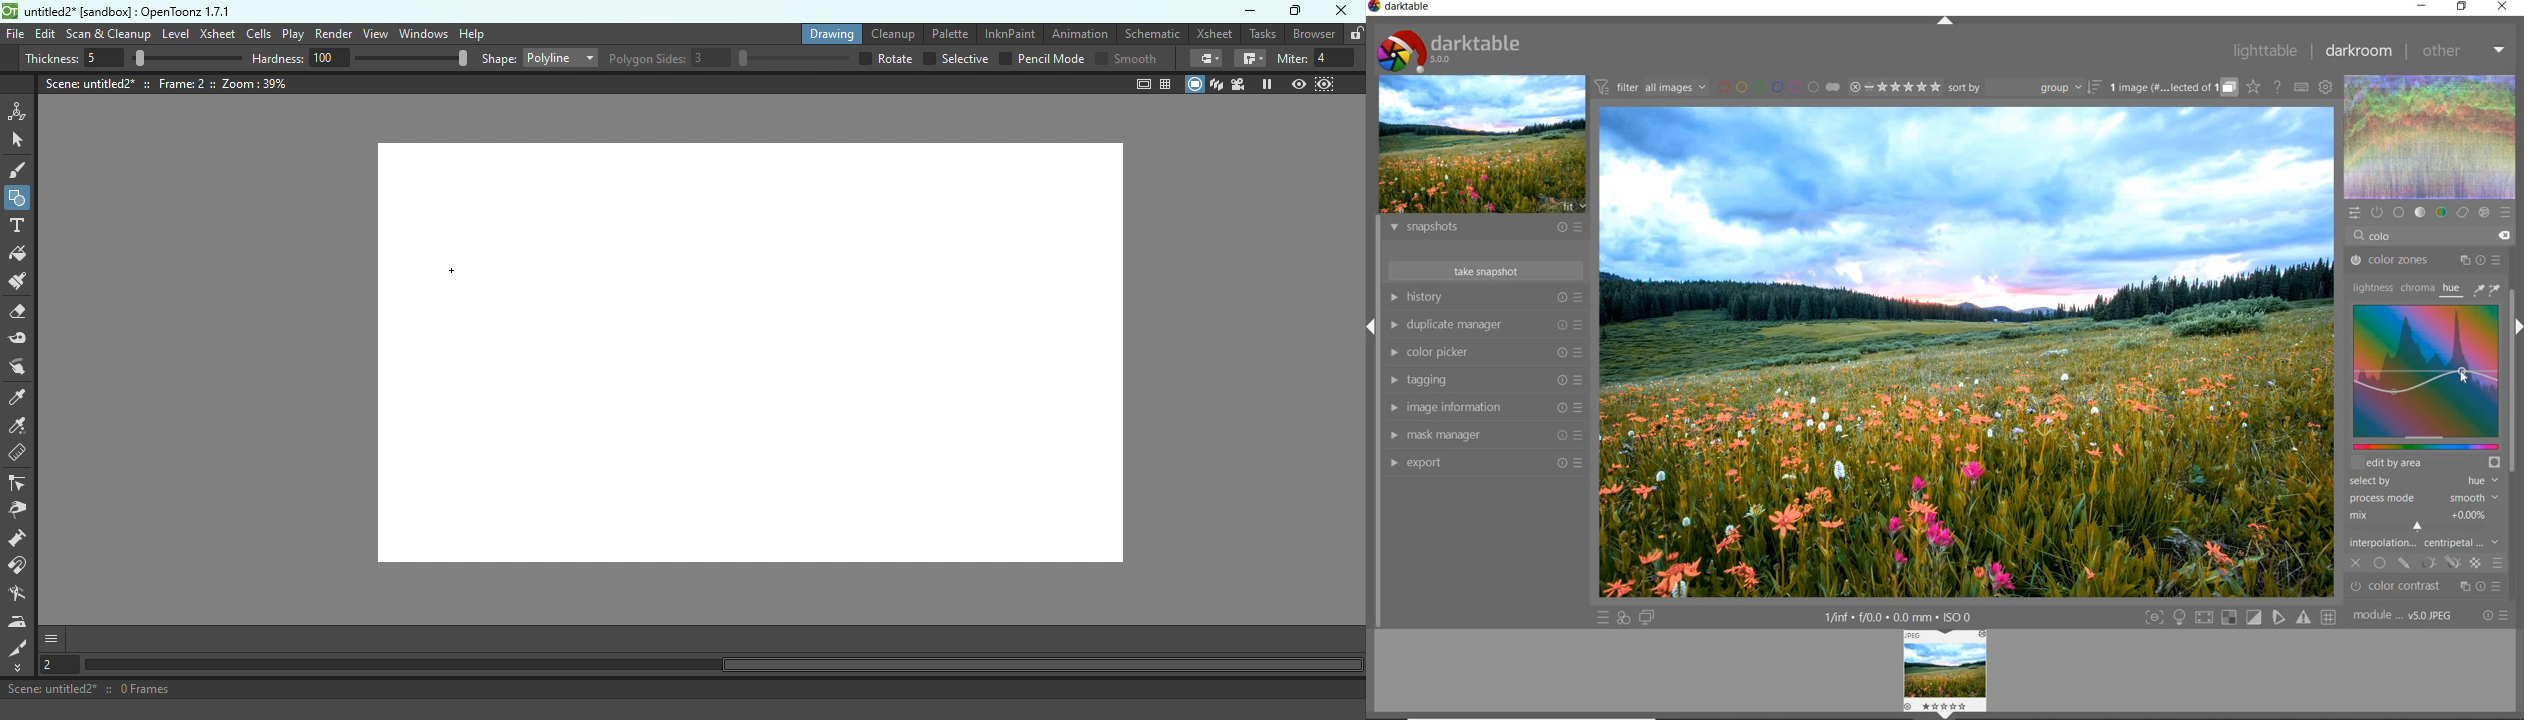  What do you see at coordinates (1482, 146) in the screenshot?
I see `image preview` at bounding box center [1482, 146].